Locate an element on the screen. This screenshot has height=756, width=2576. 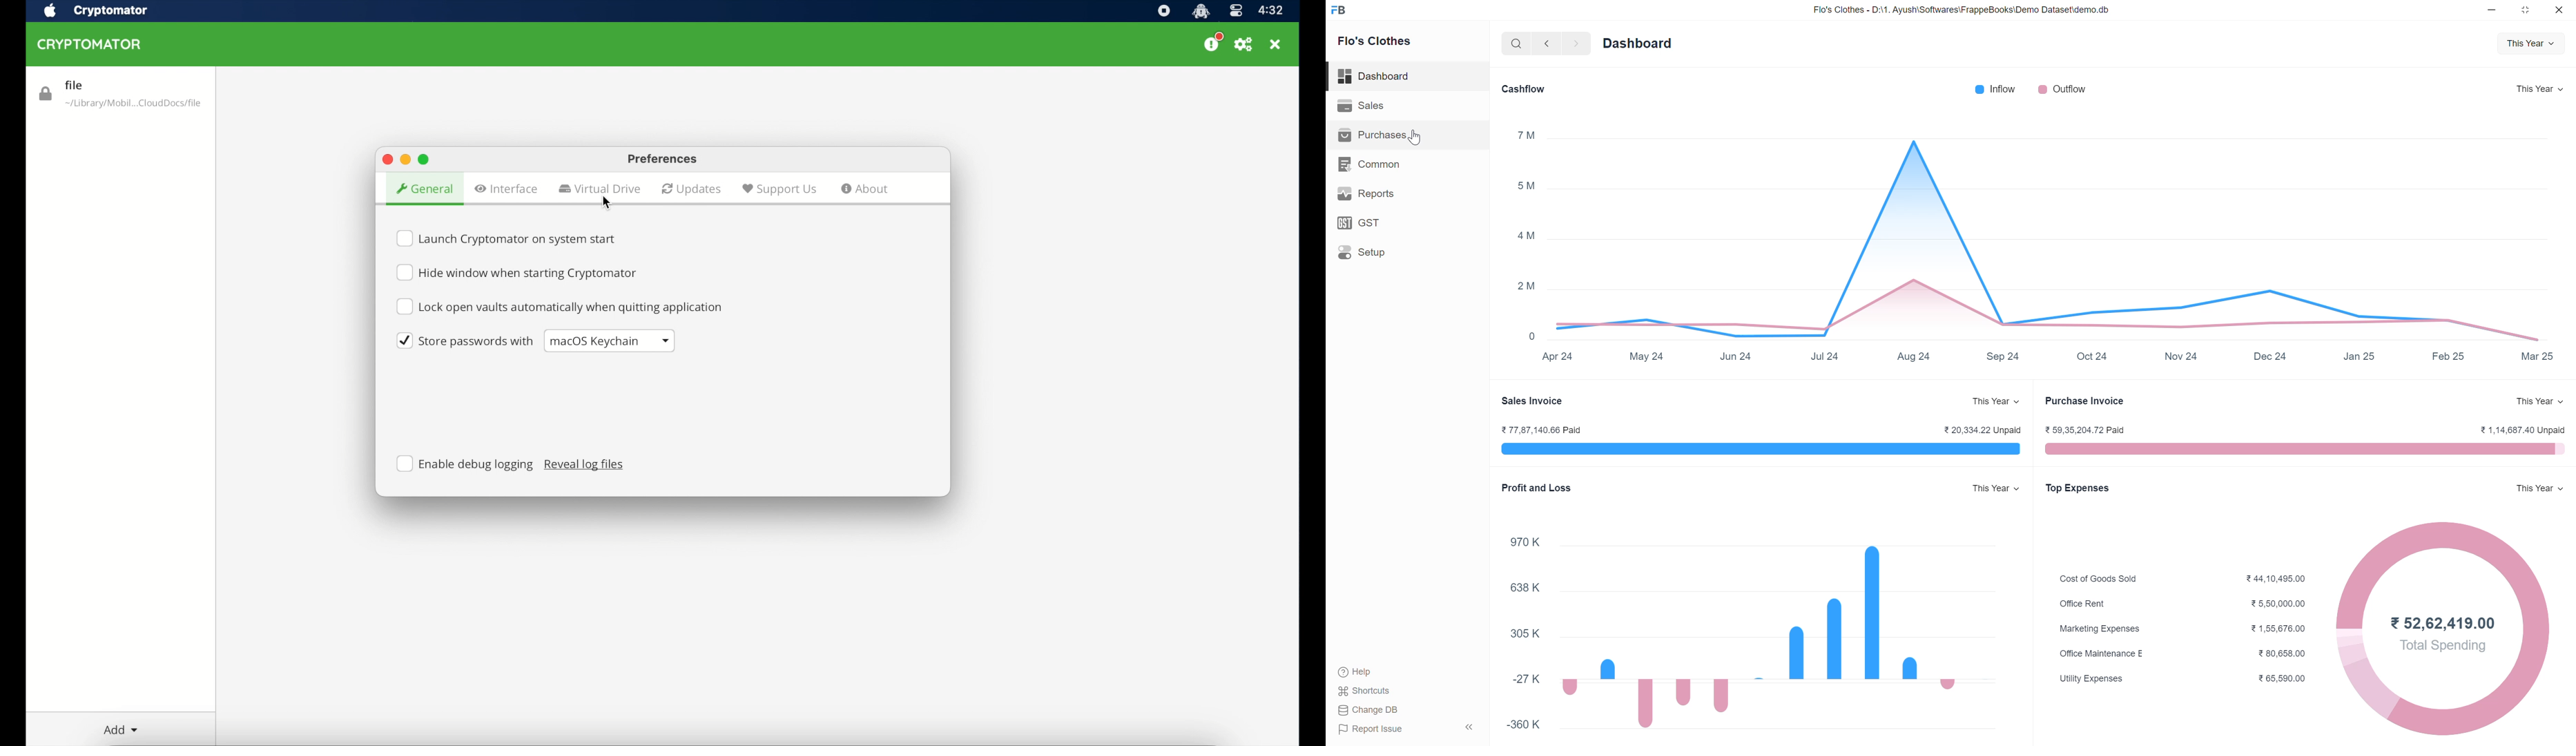
₹ 1,55,676.00 is located at coordinates (2278, 629).